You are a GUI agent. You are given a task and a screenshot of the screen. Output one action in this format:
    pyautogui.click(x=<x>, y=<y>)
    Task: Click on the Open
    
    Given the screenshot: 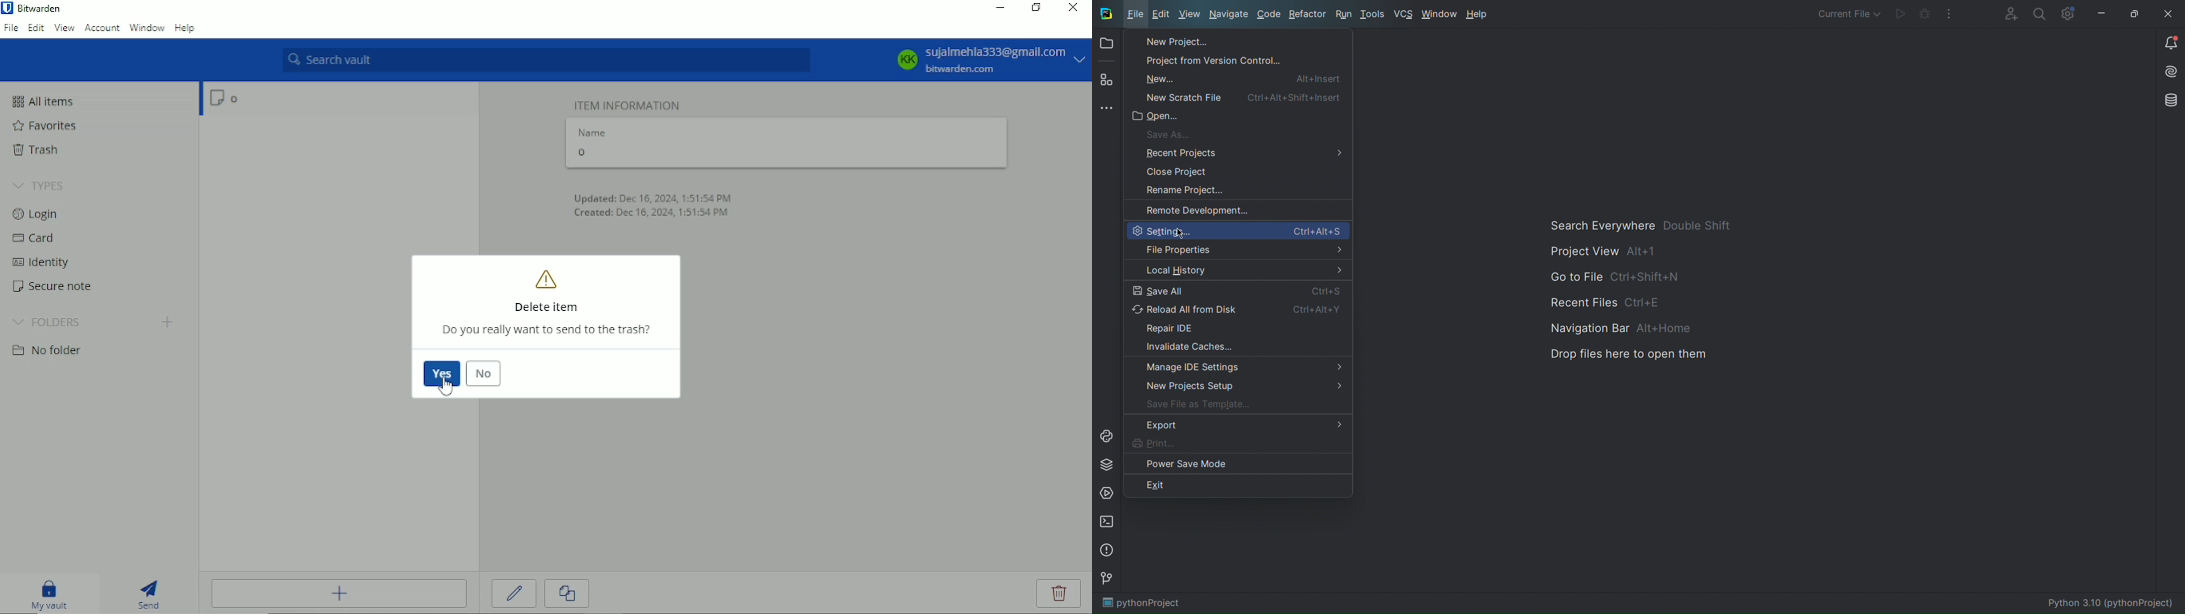 What is the action you would take?
    pyautogui.click(x=1156, y=115)
    